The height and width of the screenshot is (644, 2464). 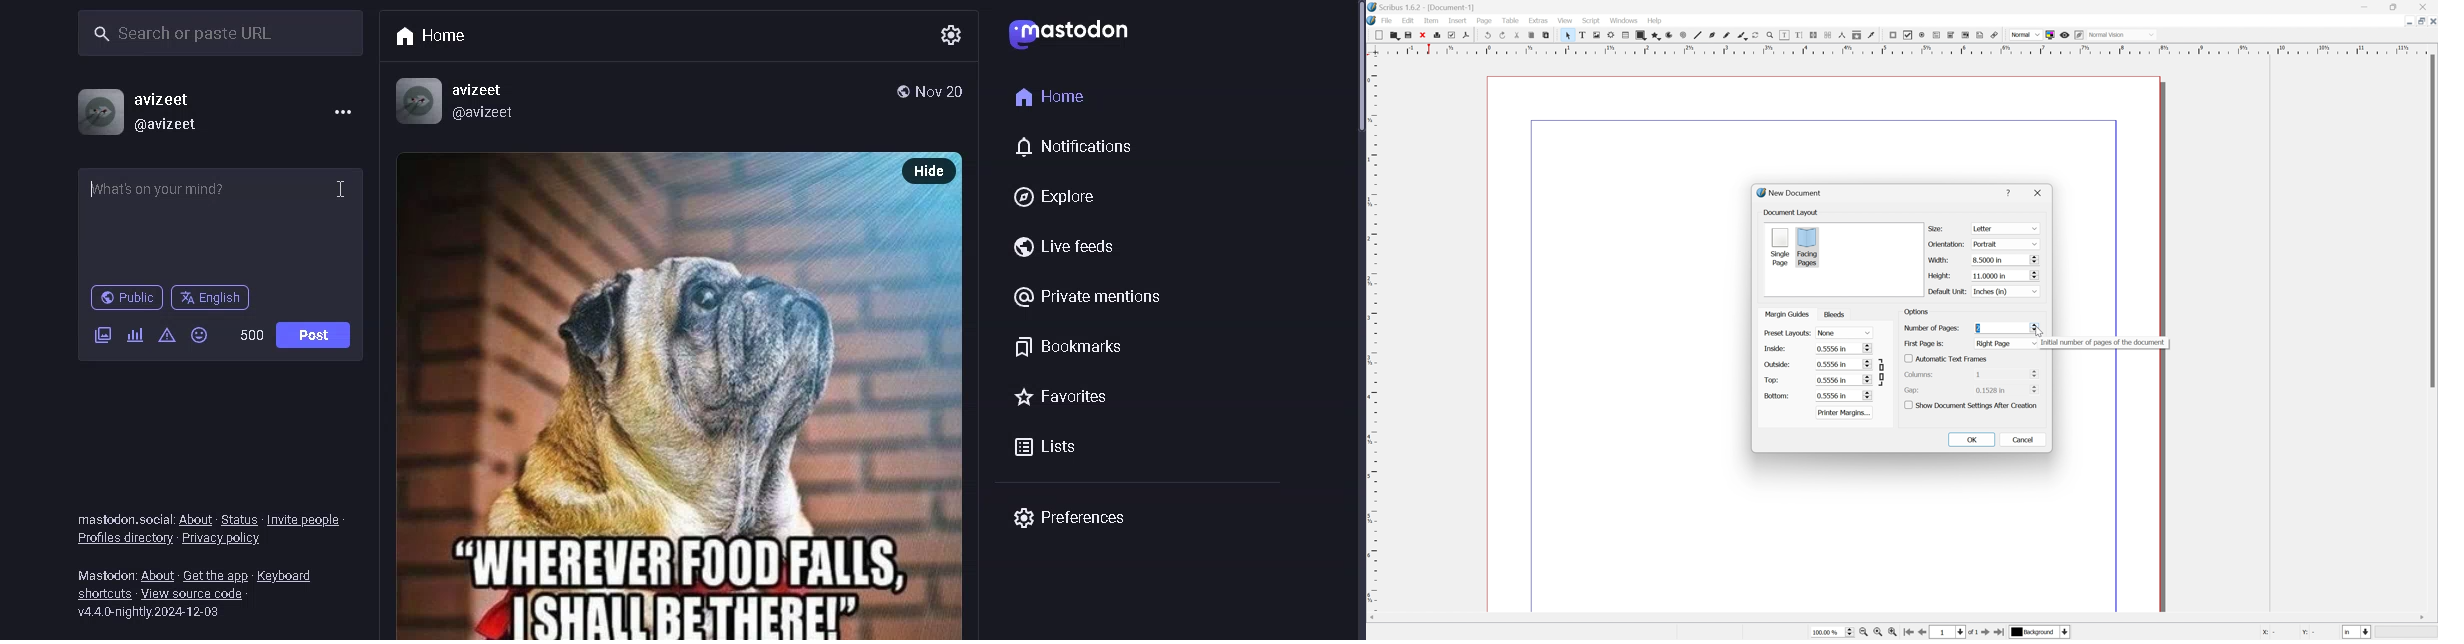 What do you see at coordinates (1913, 390) in the screenshot?
I see `Grp:` at bounding box center [1913, 390].